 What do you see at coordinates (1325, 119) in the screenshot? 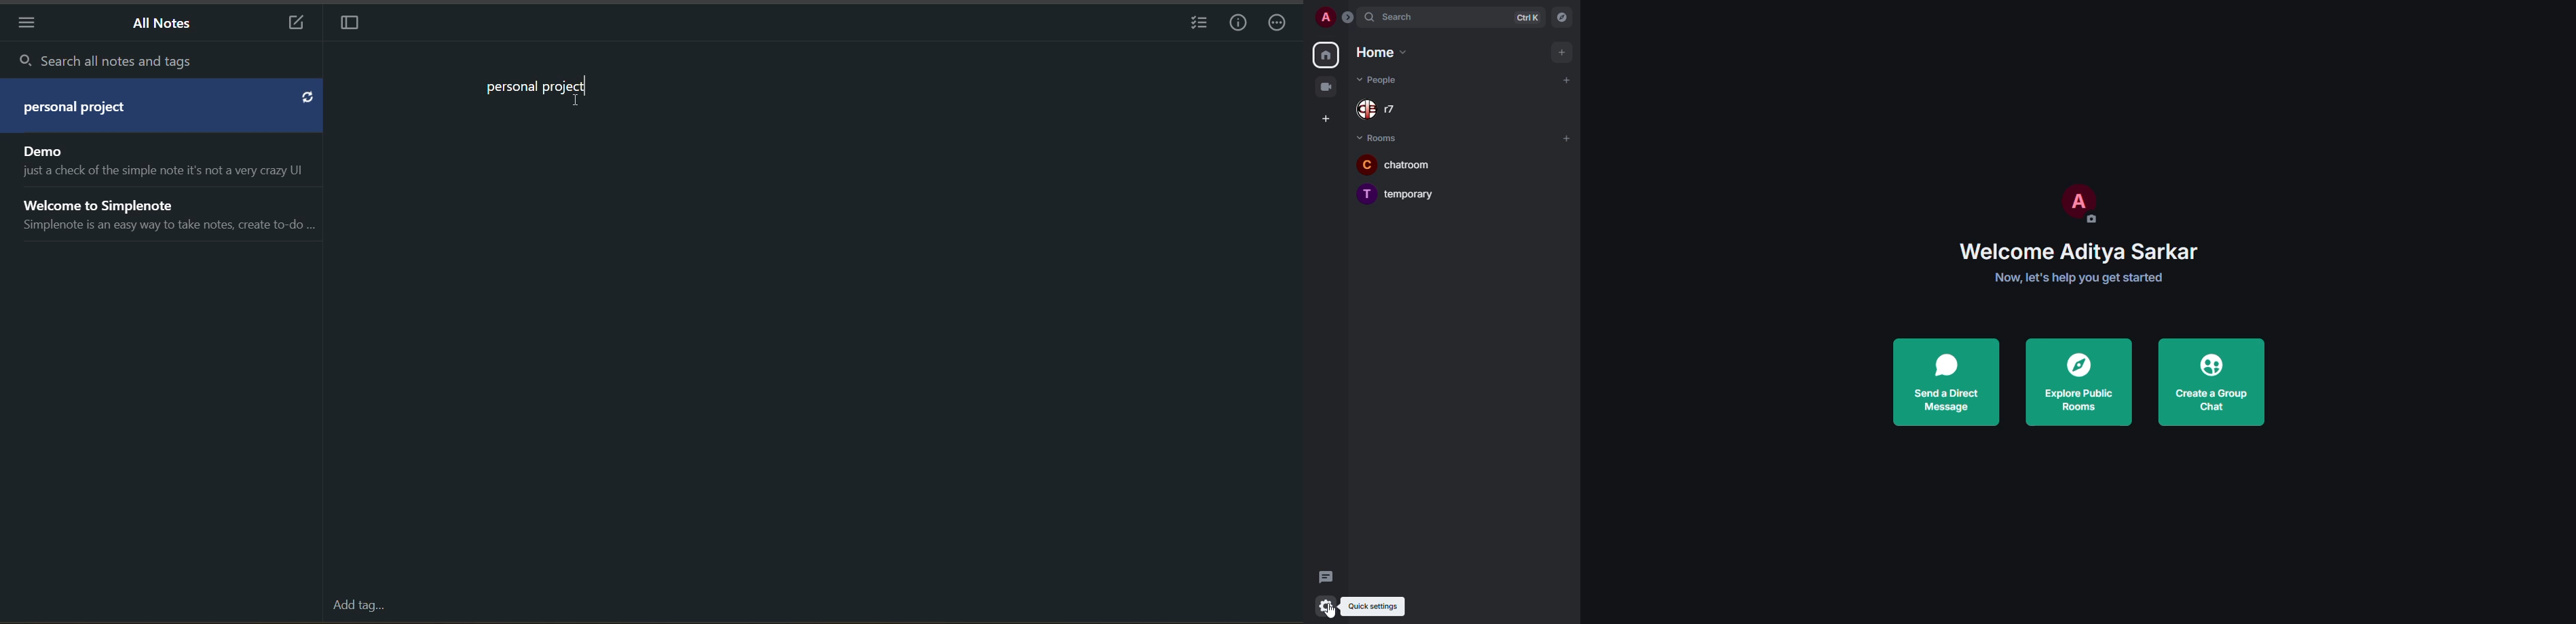
I see `create space` at bounding box center [1325, 119].